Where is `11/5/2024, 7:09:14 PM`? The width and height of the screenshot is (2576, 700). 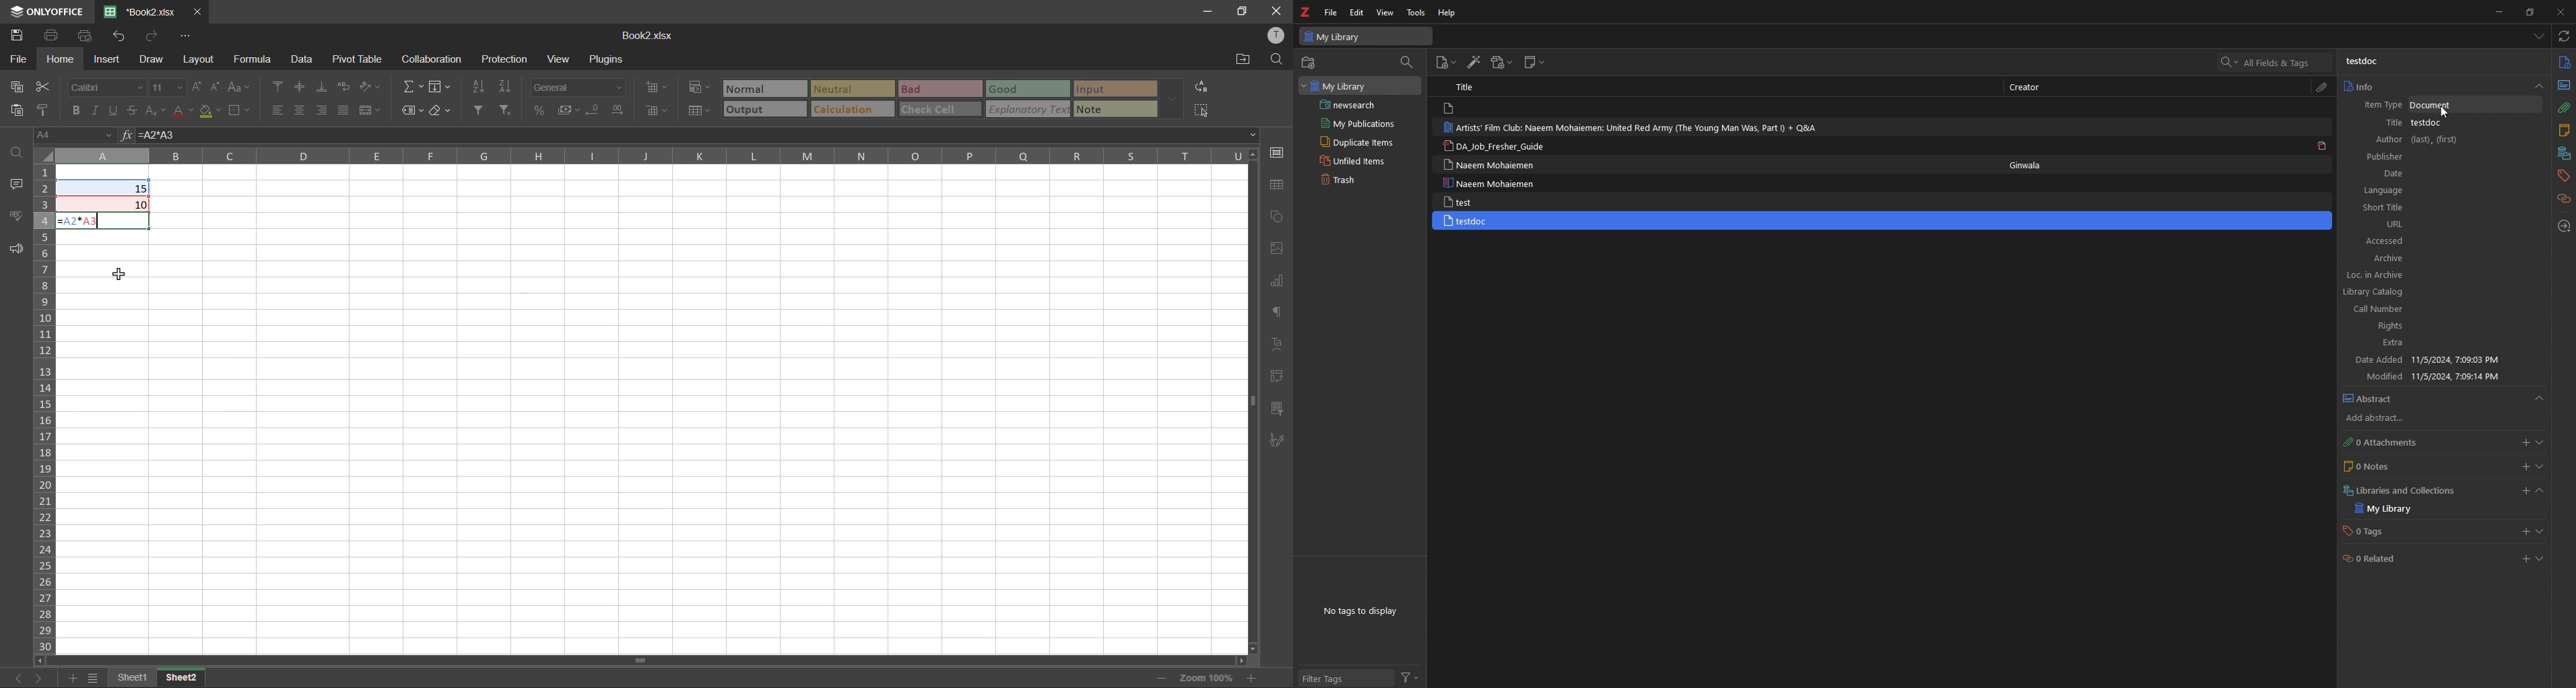
11/5/2024, 7:09:14 PM is located at coordinates (2458, 376).